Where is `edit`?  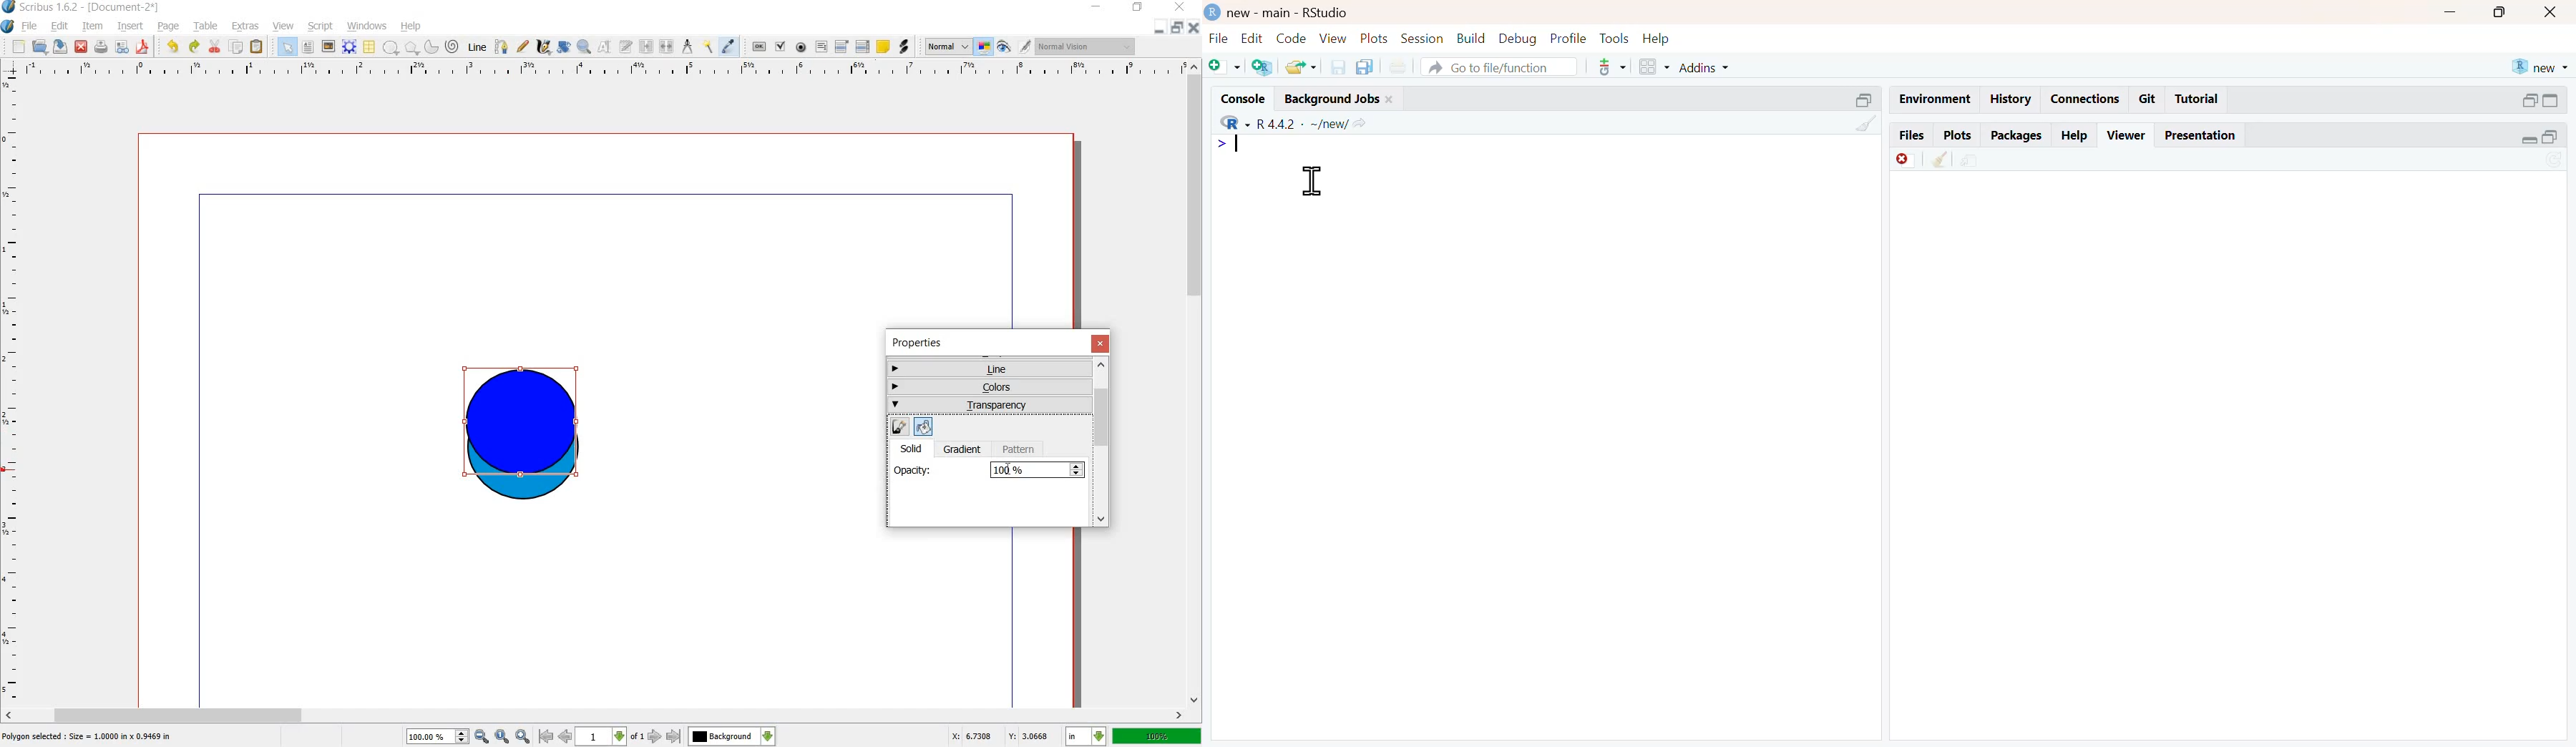 edit is located at coordinates (1252, 37).